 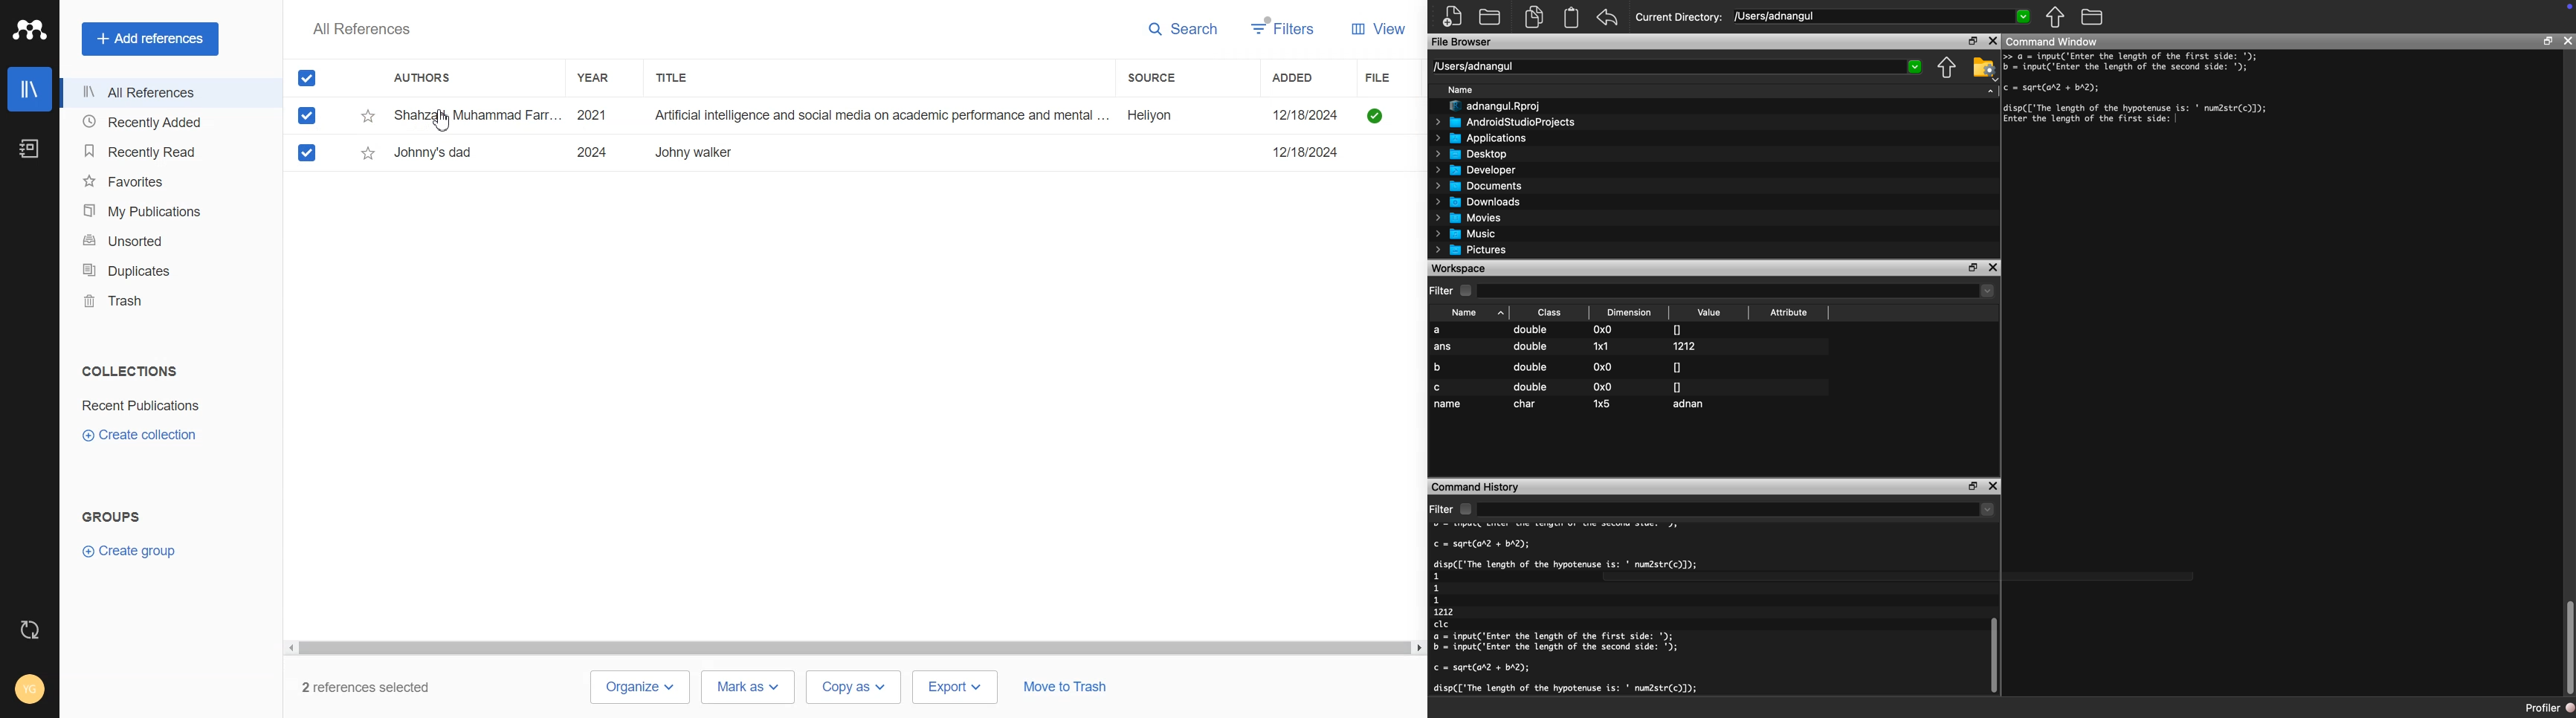 What do you see at coordinates (165, 300) in the screenshot?
I see `Trash` at bounding box center [165, 300].